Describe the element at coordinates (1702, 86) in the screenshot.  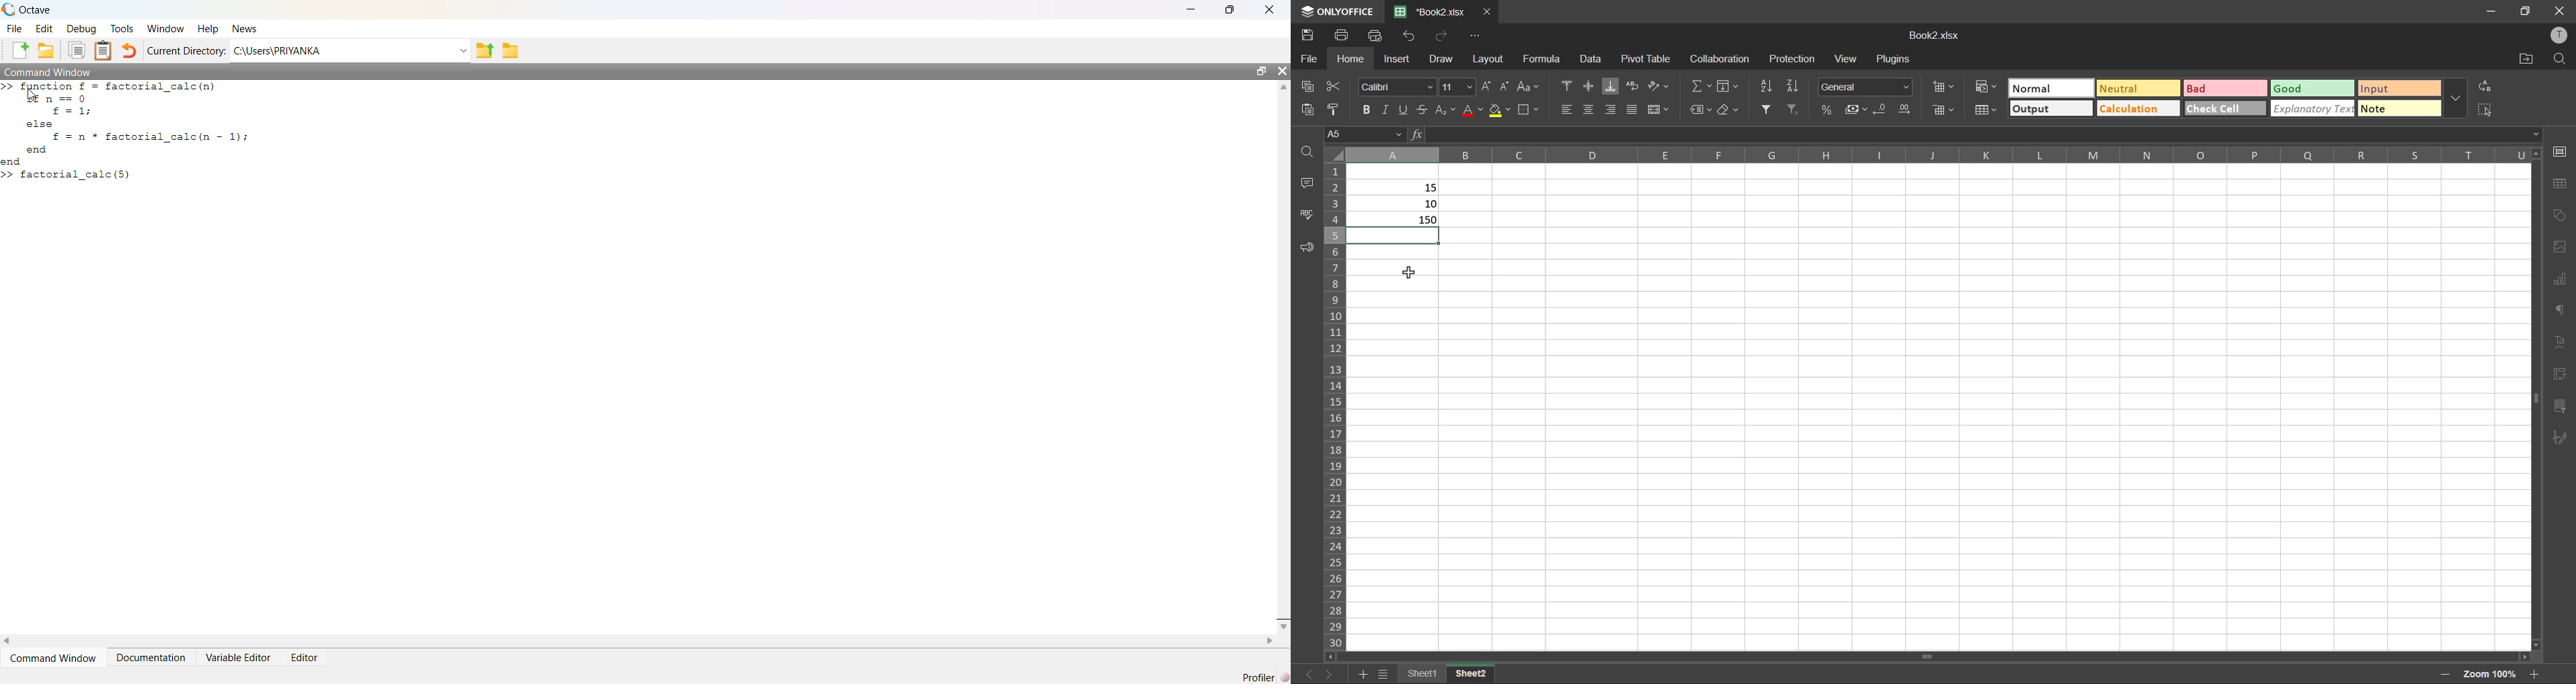
I see `summation` at that location.